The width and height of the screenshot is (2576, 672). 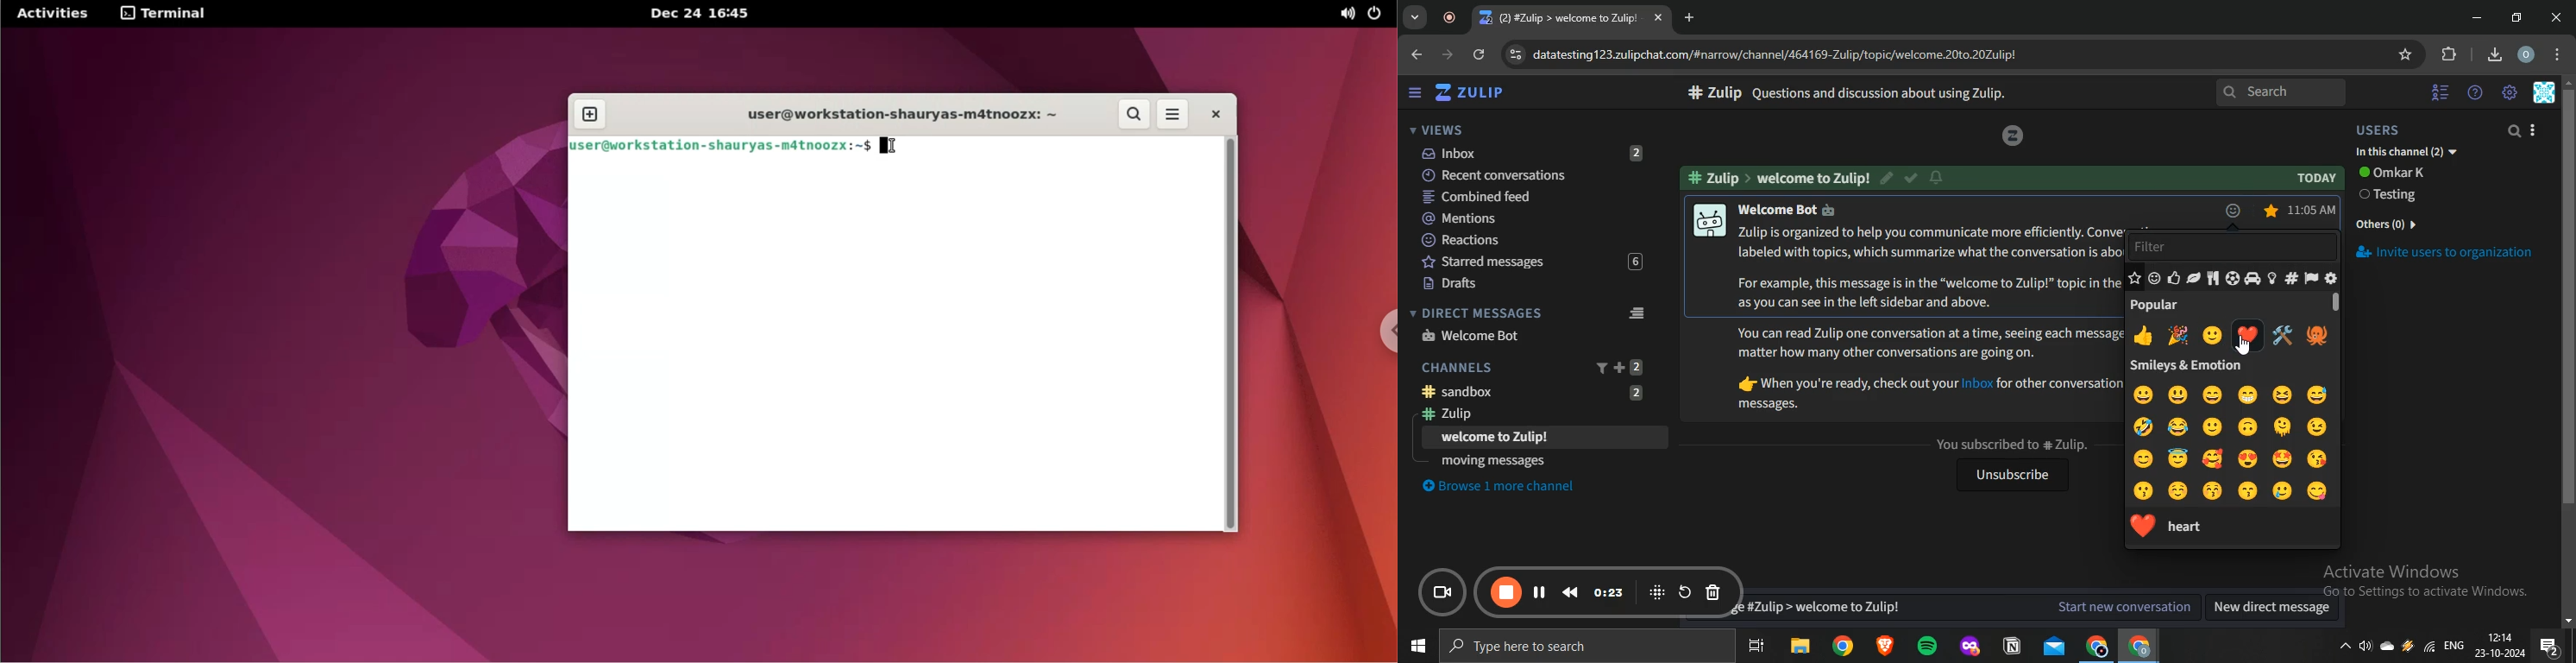 What do you see at coordinates (2392, 196) in the screenshot?
I see `testing` at bounding box center [2392, 196].